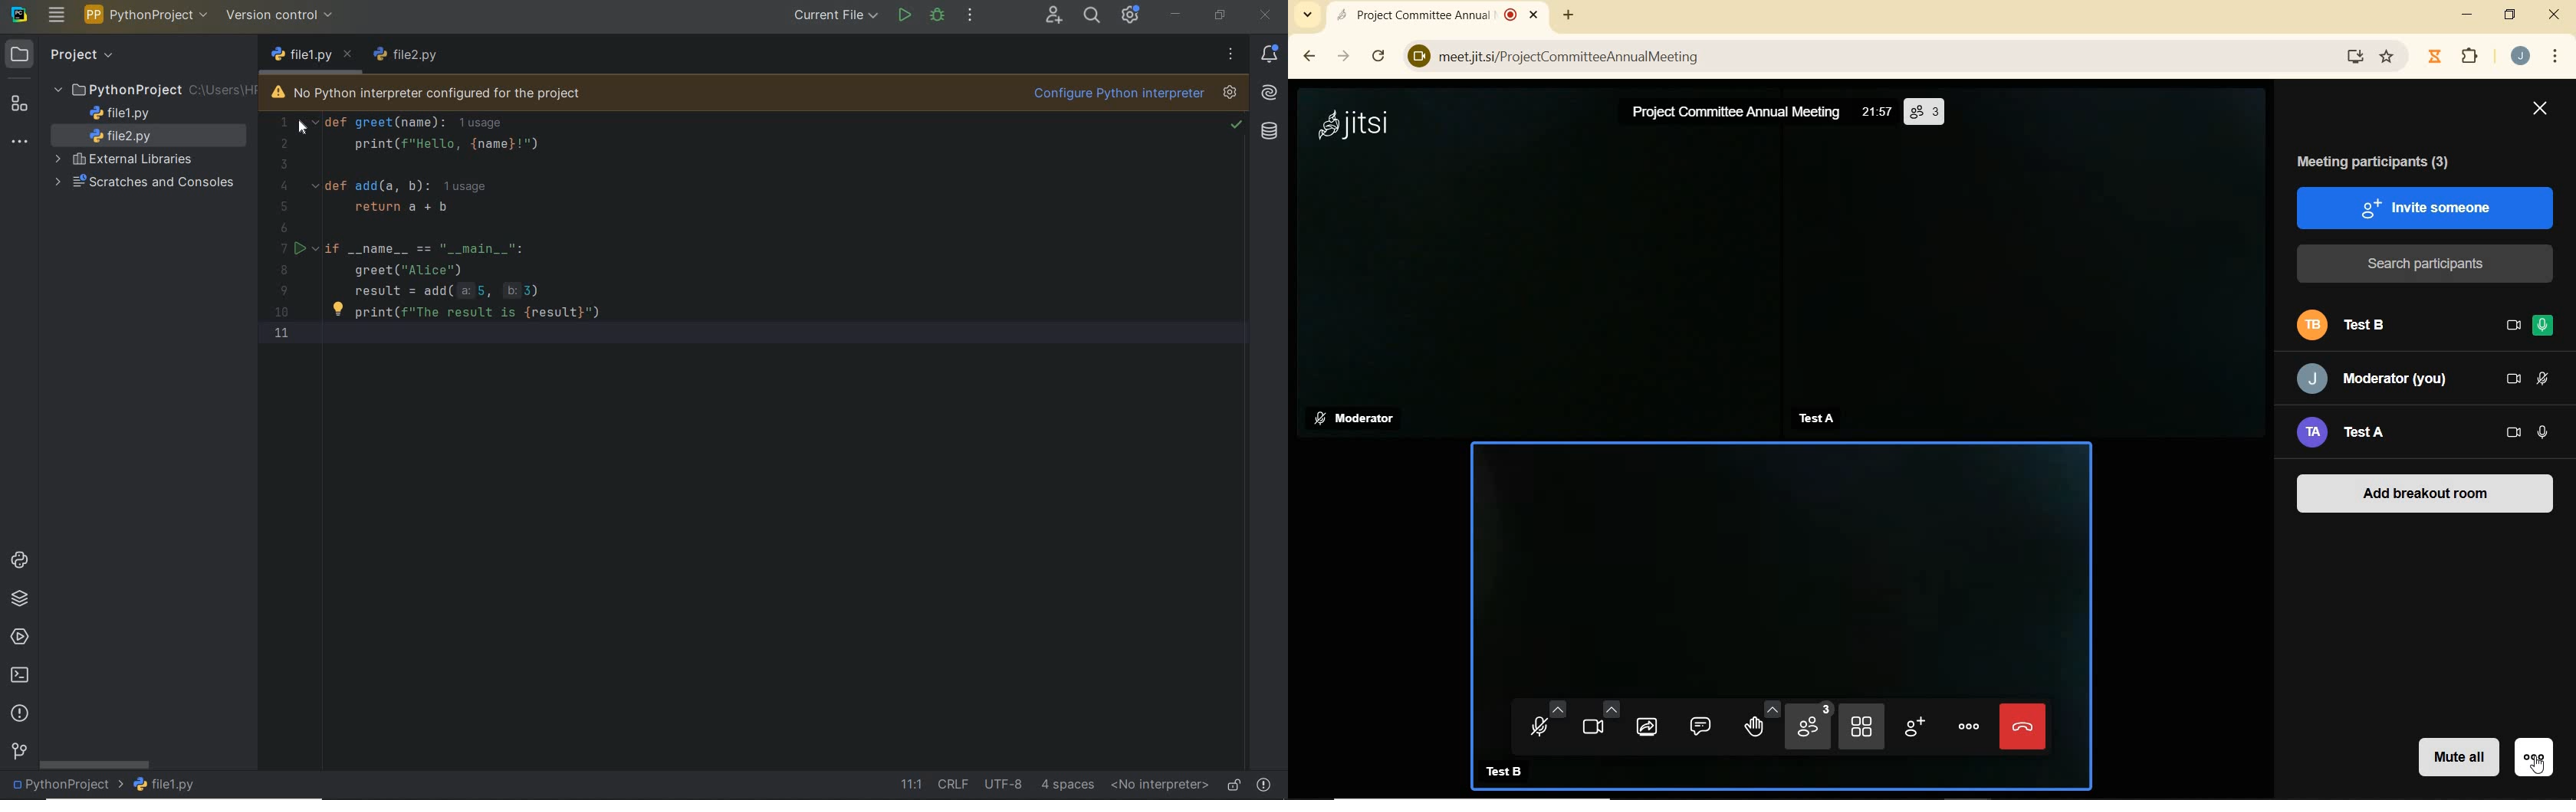  What do you see at coordinates (313, 57) in the screenshot?
I see `file name` at bounding box center [313, 57].